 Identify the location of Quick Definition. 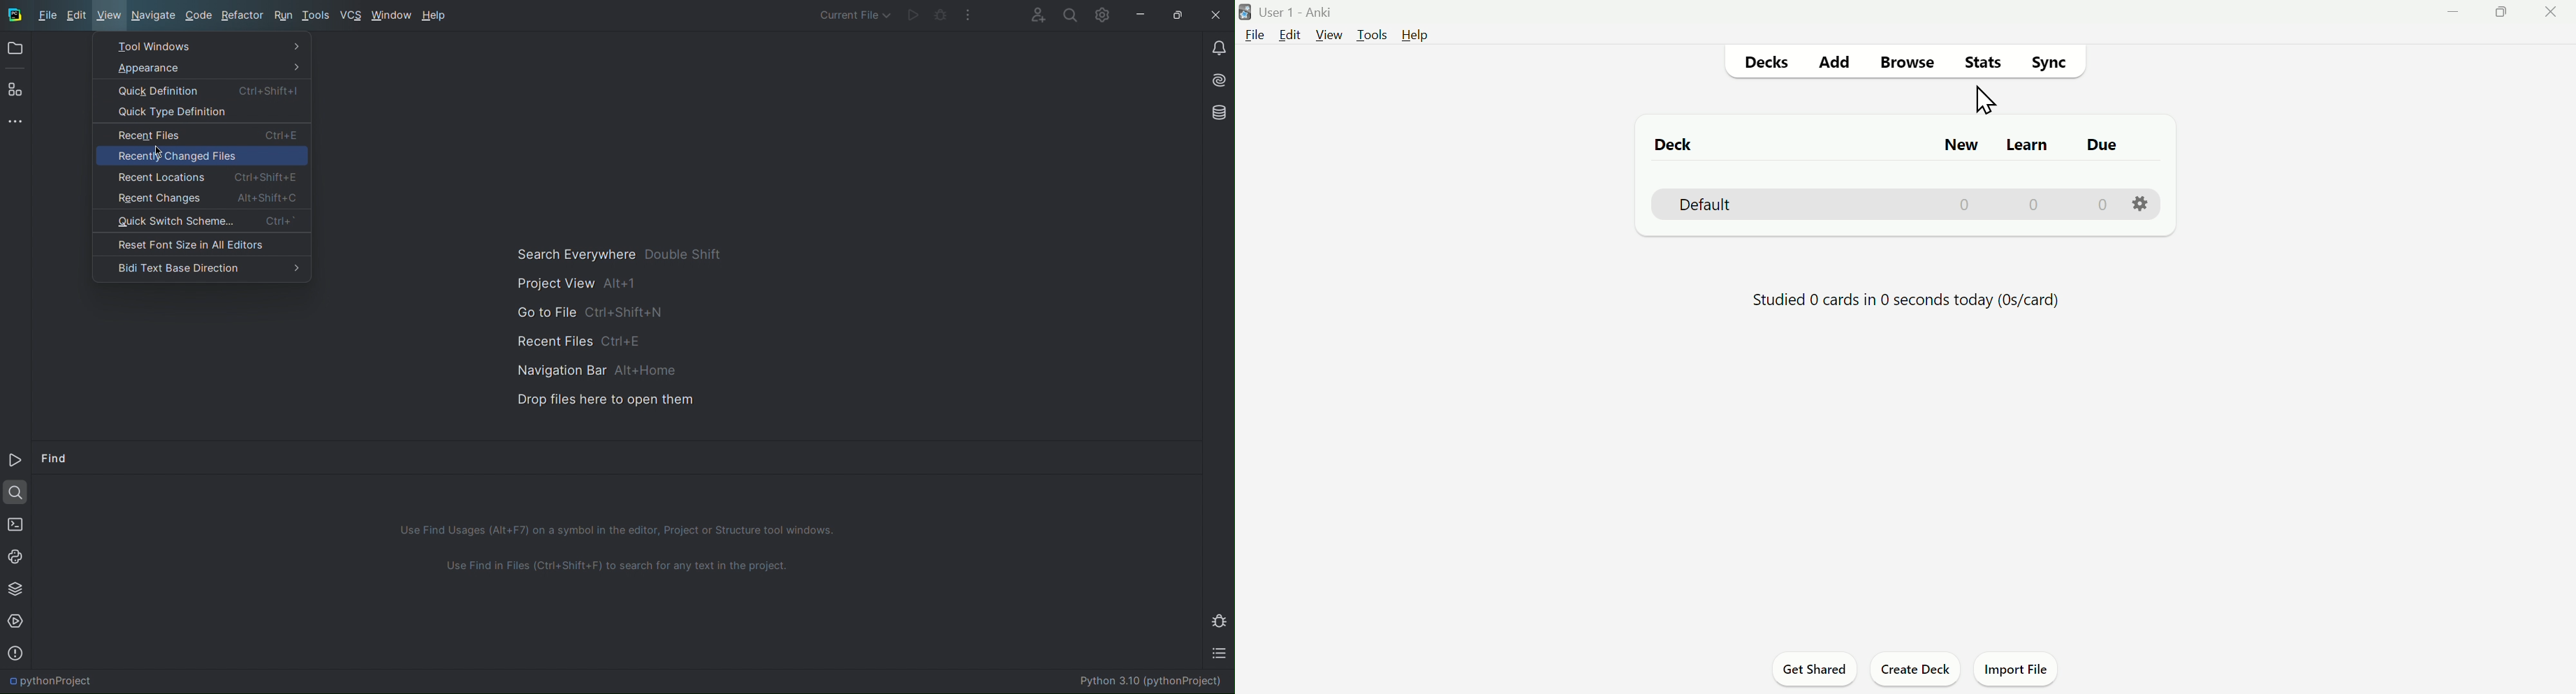
(203, 91).